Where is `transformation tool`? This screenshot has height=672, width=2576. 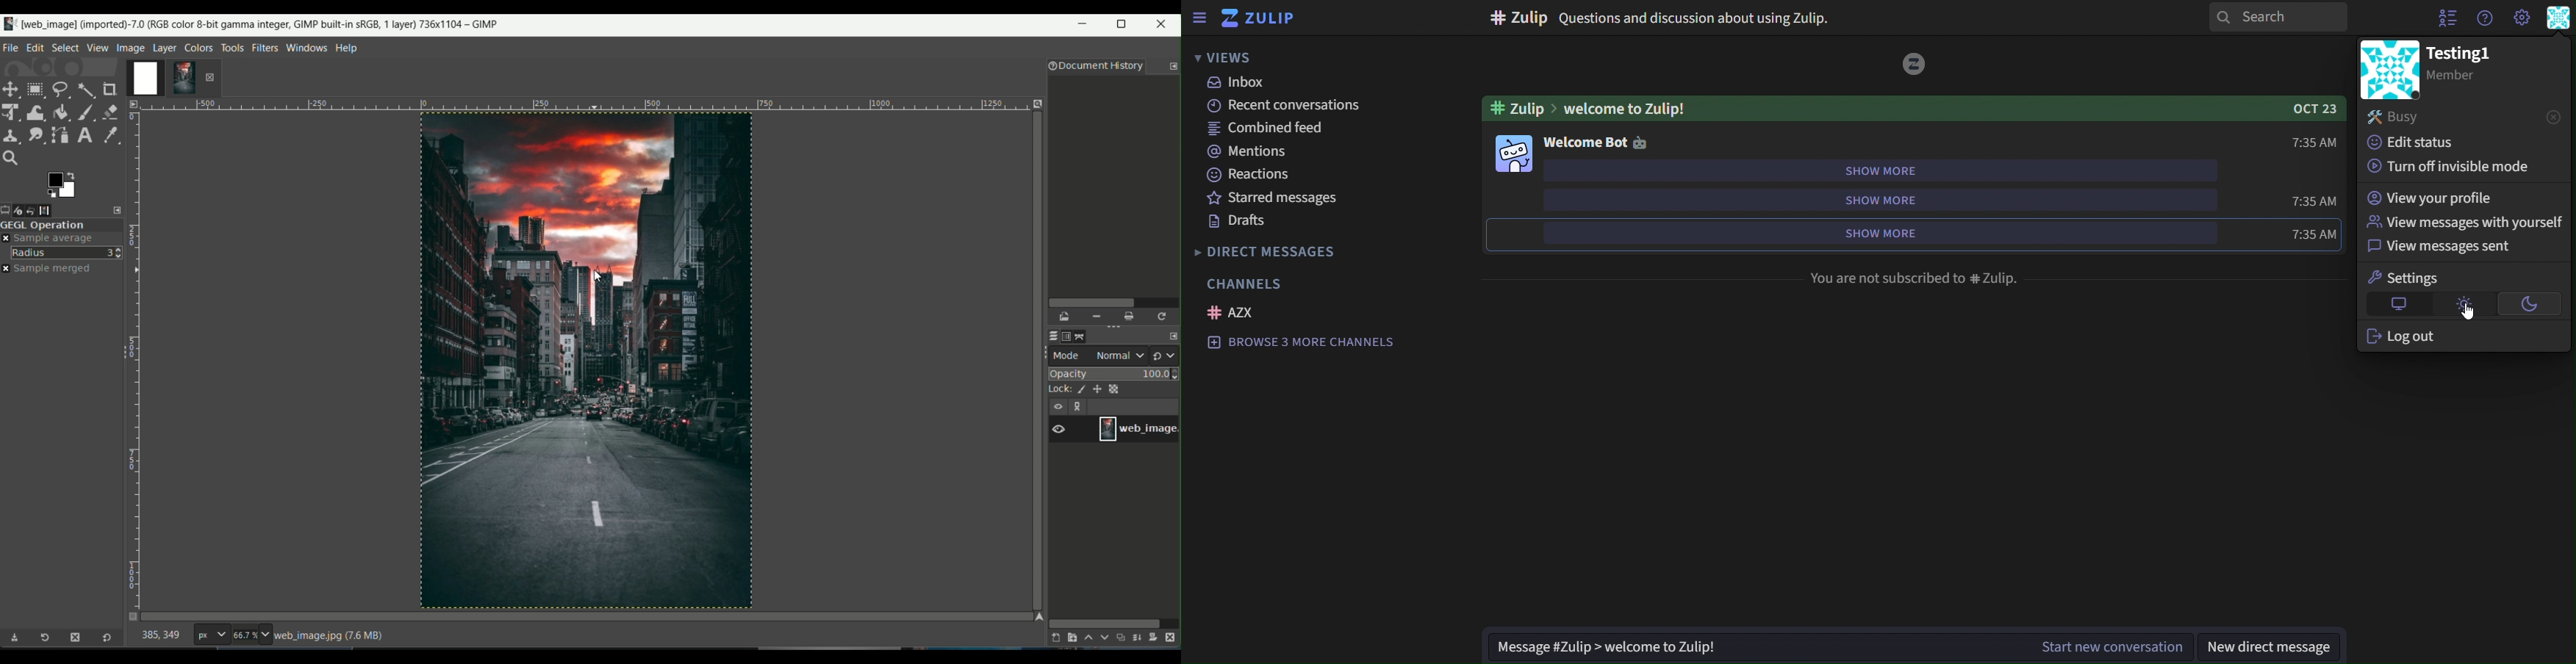
transformation tool is located at coordinates (36, 111).